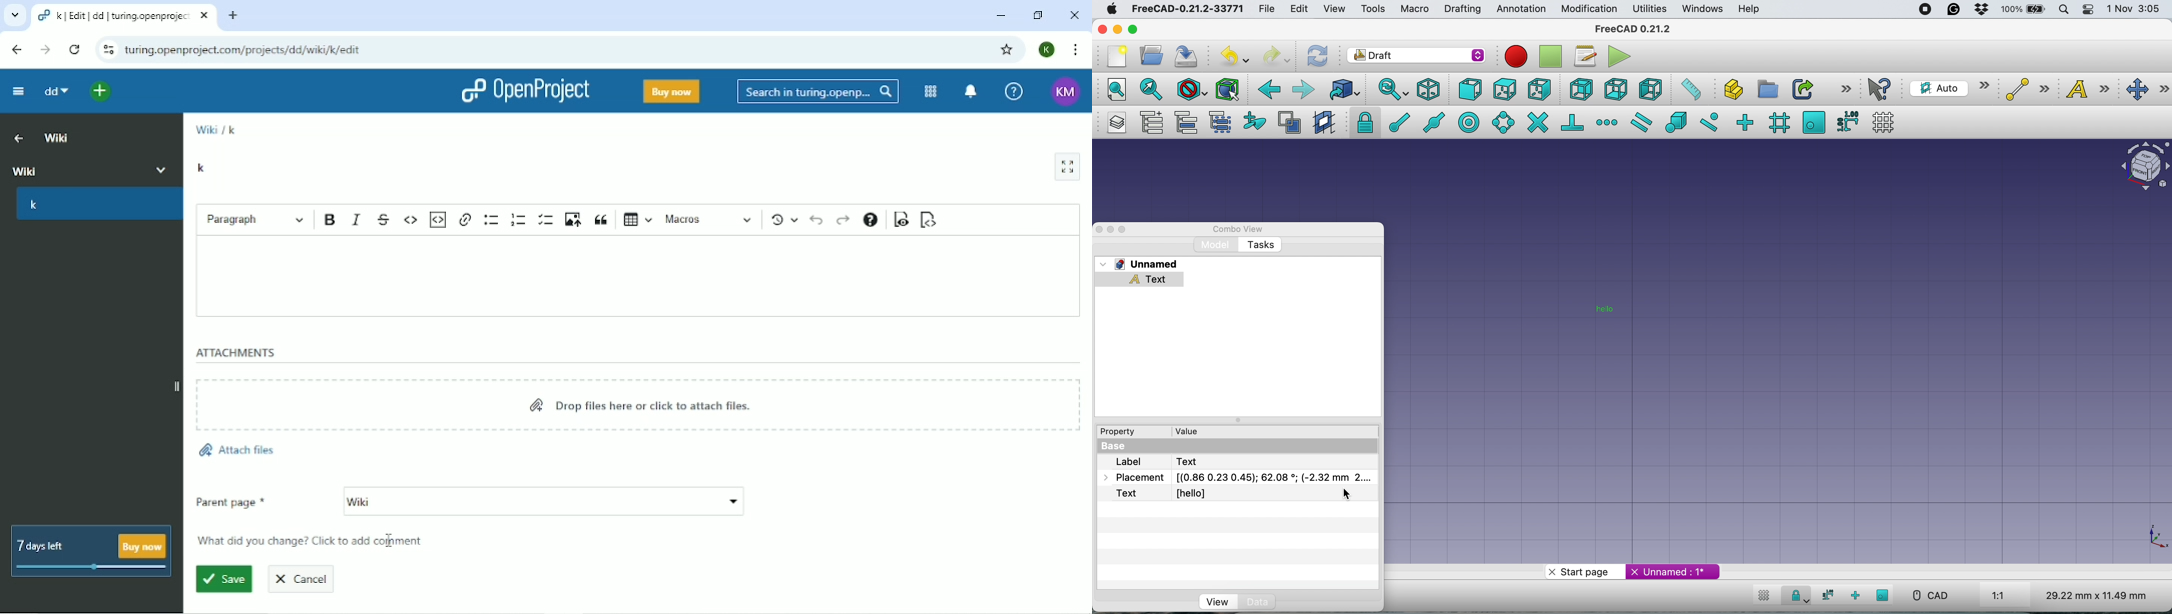 The width and height of the screenshot is (2184, 616). What do you see at coordinates (250, 53) in the screenshot?
I see `turing. openproject.com/projects/dd/wiki/K/edit` at bounding box center [250, 53].